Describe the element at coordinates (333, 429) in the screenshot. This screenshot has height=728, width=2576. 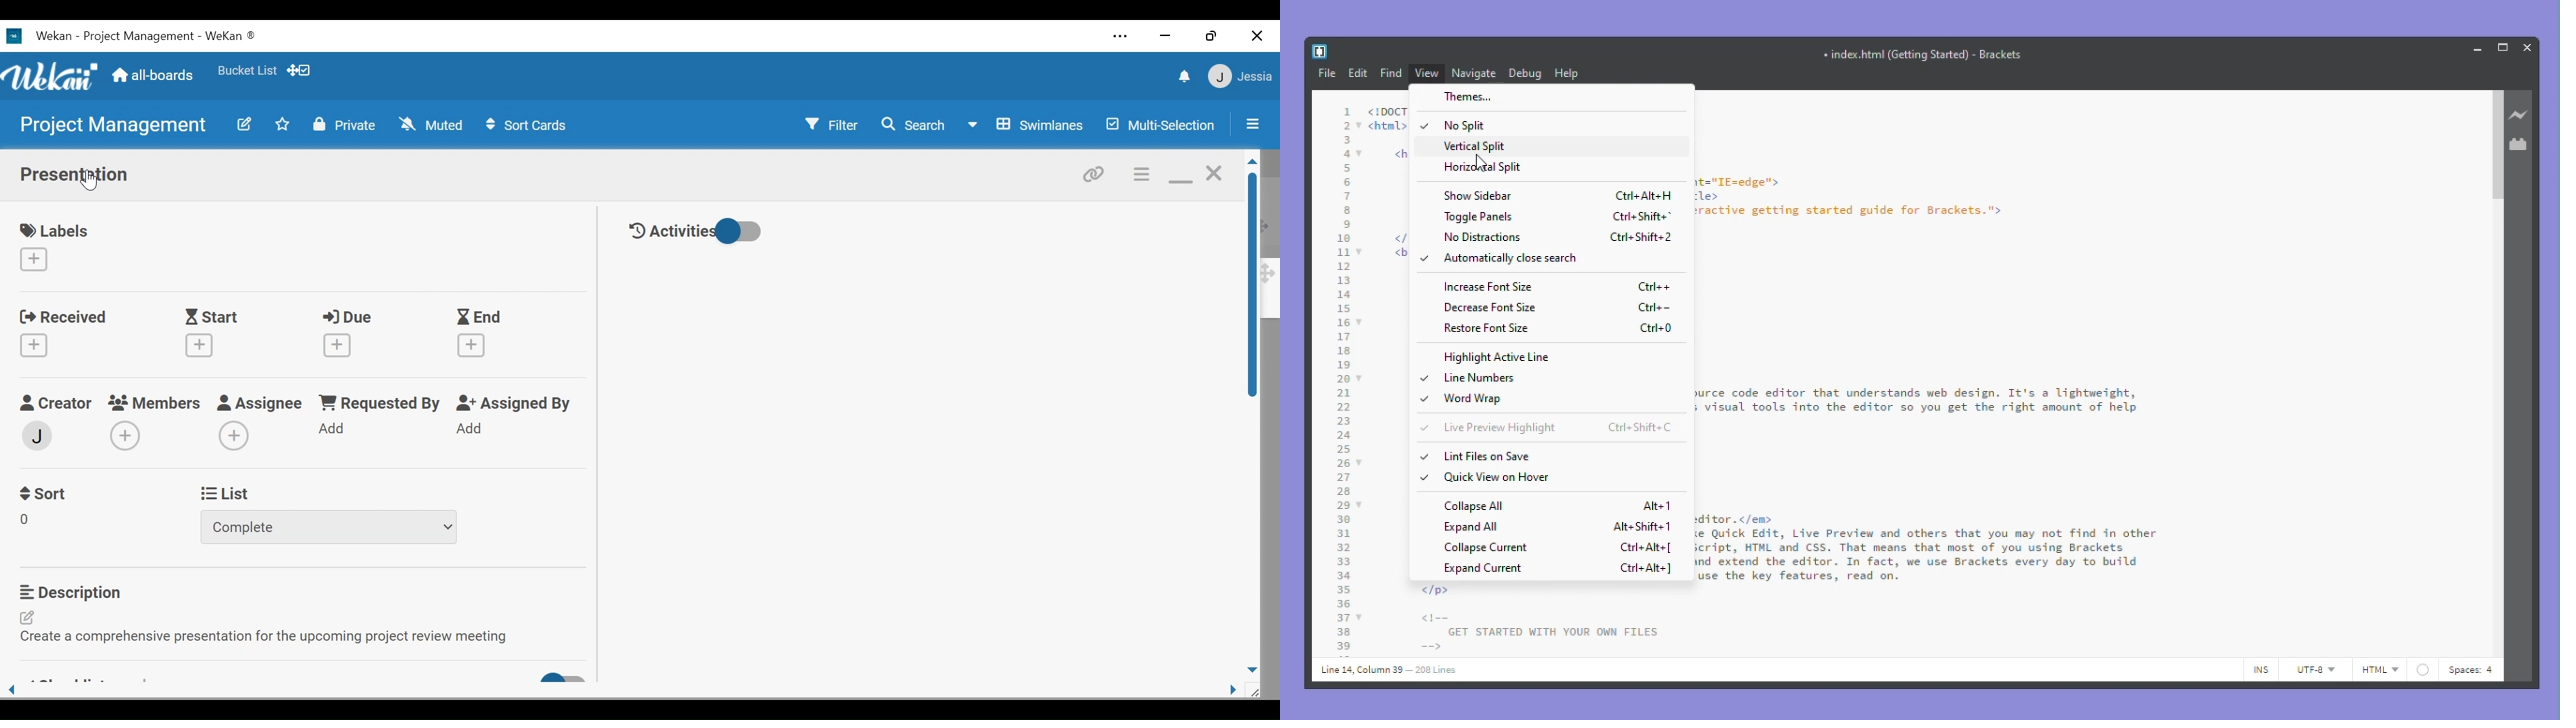
I see `Add Requested by` at that location.